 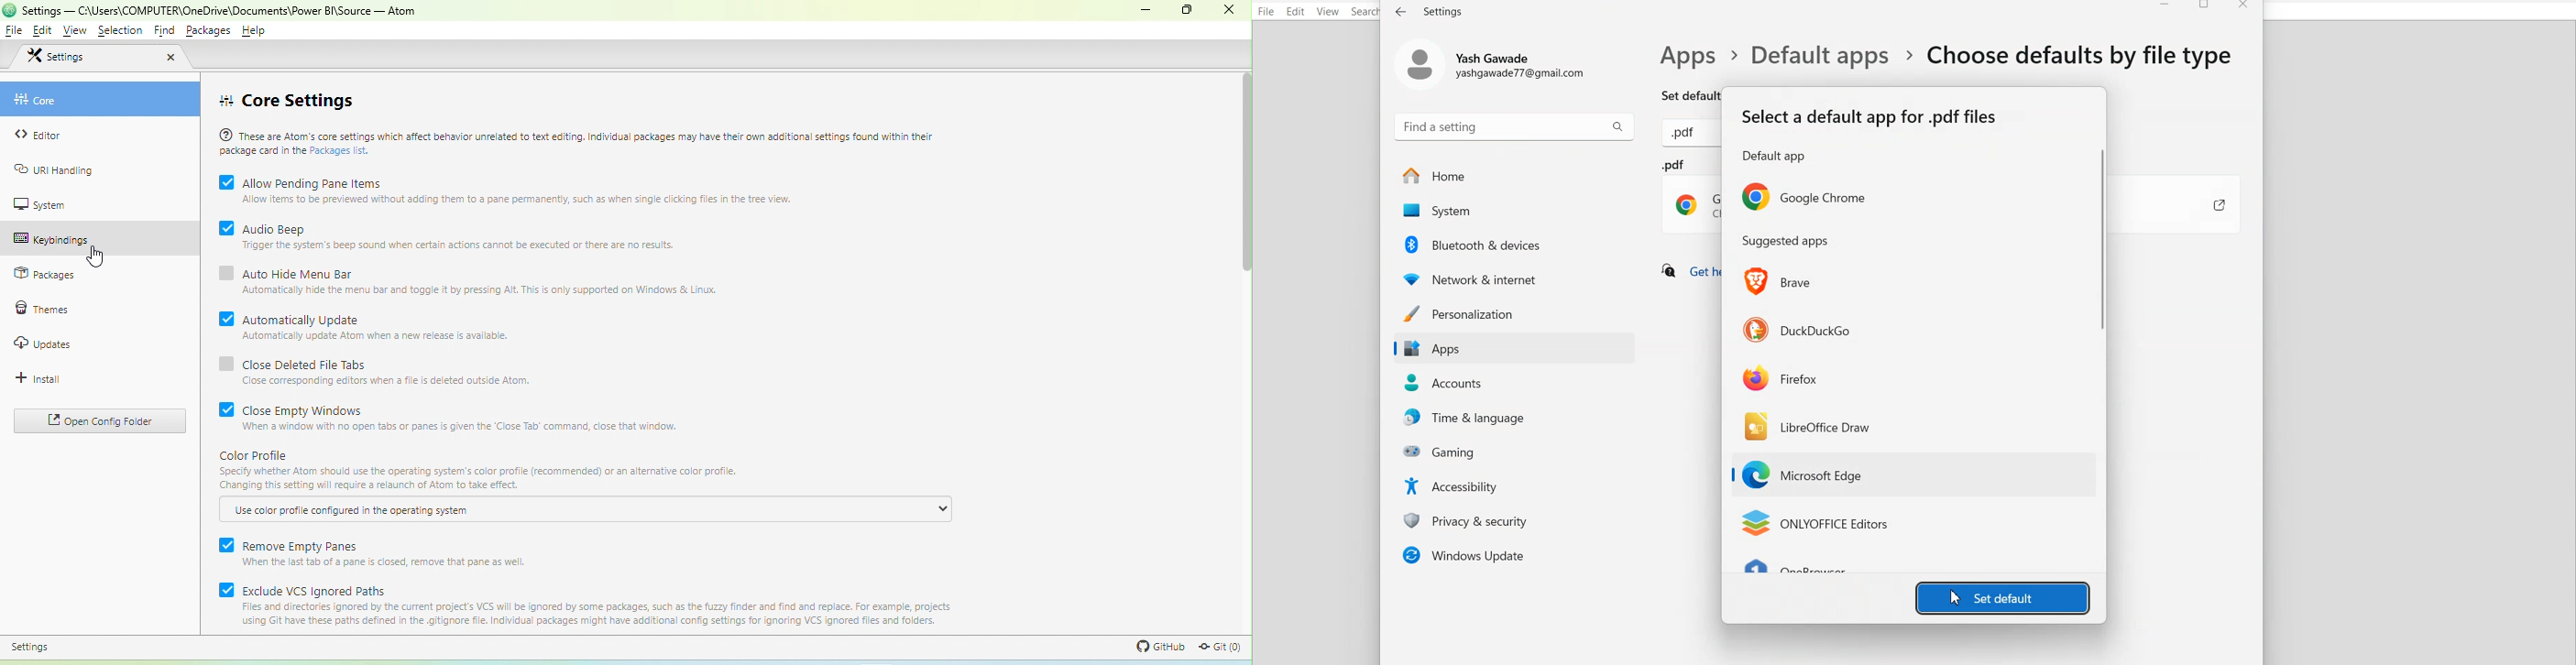 I want to click on ‘Close corresponding editors when a file is deleted outside Atom., so click(x=388, y=382).